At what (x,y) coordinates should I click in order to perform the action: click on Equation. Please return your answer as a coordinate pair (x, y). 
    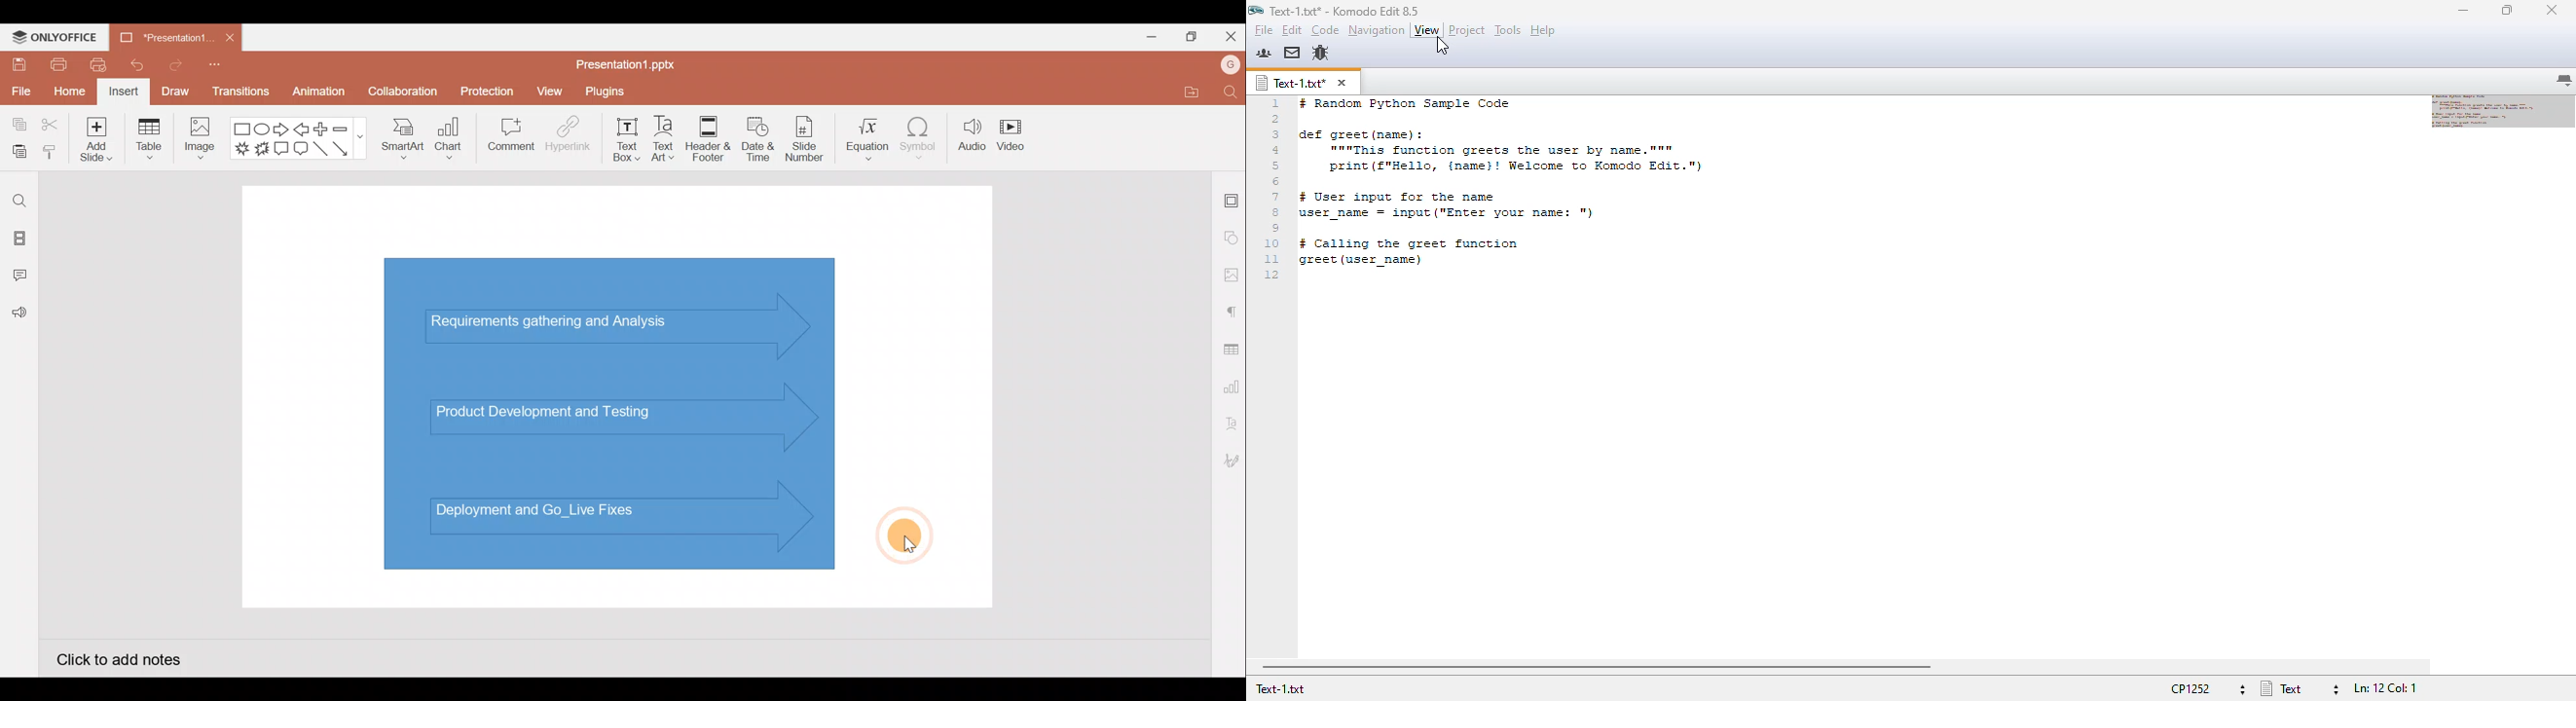
    Looking at the image, I should click on (869, 134).